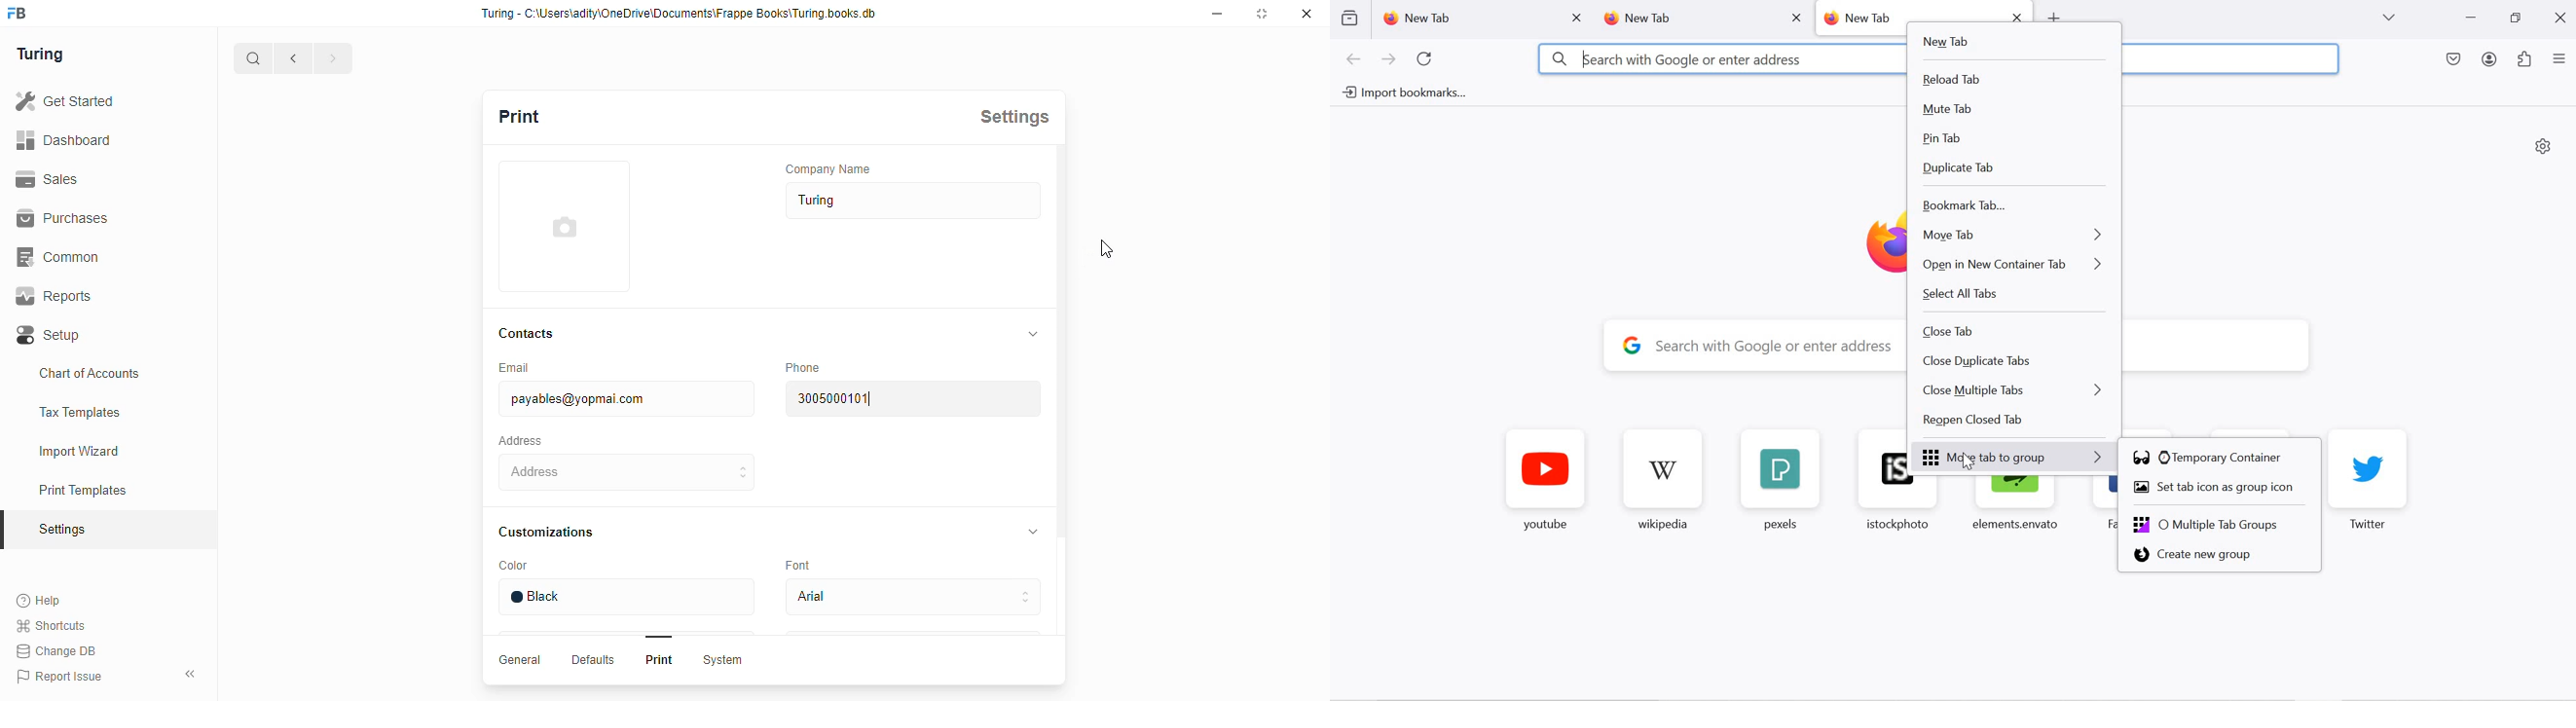 This screenshot has width=2576, height=728. I want to click on Shortcuts, so click(55, 625).